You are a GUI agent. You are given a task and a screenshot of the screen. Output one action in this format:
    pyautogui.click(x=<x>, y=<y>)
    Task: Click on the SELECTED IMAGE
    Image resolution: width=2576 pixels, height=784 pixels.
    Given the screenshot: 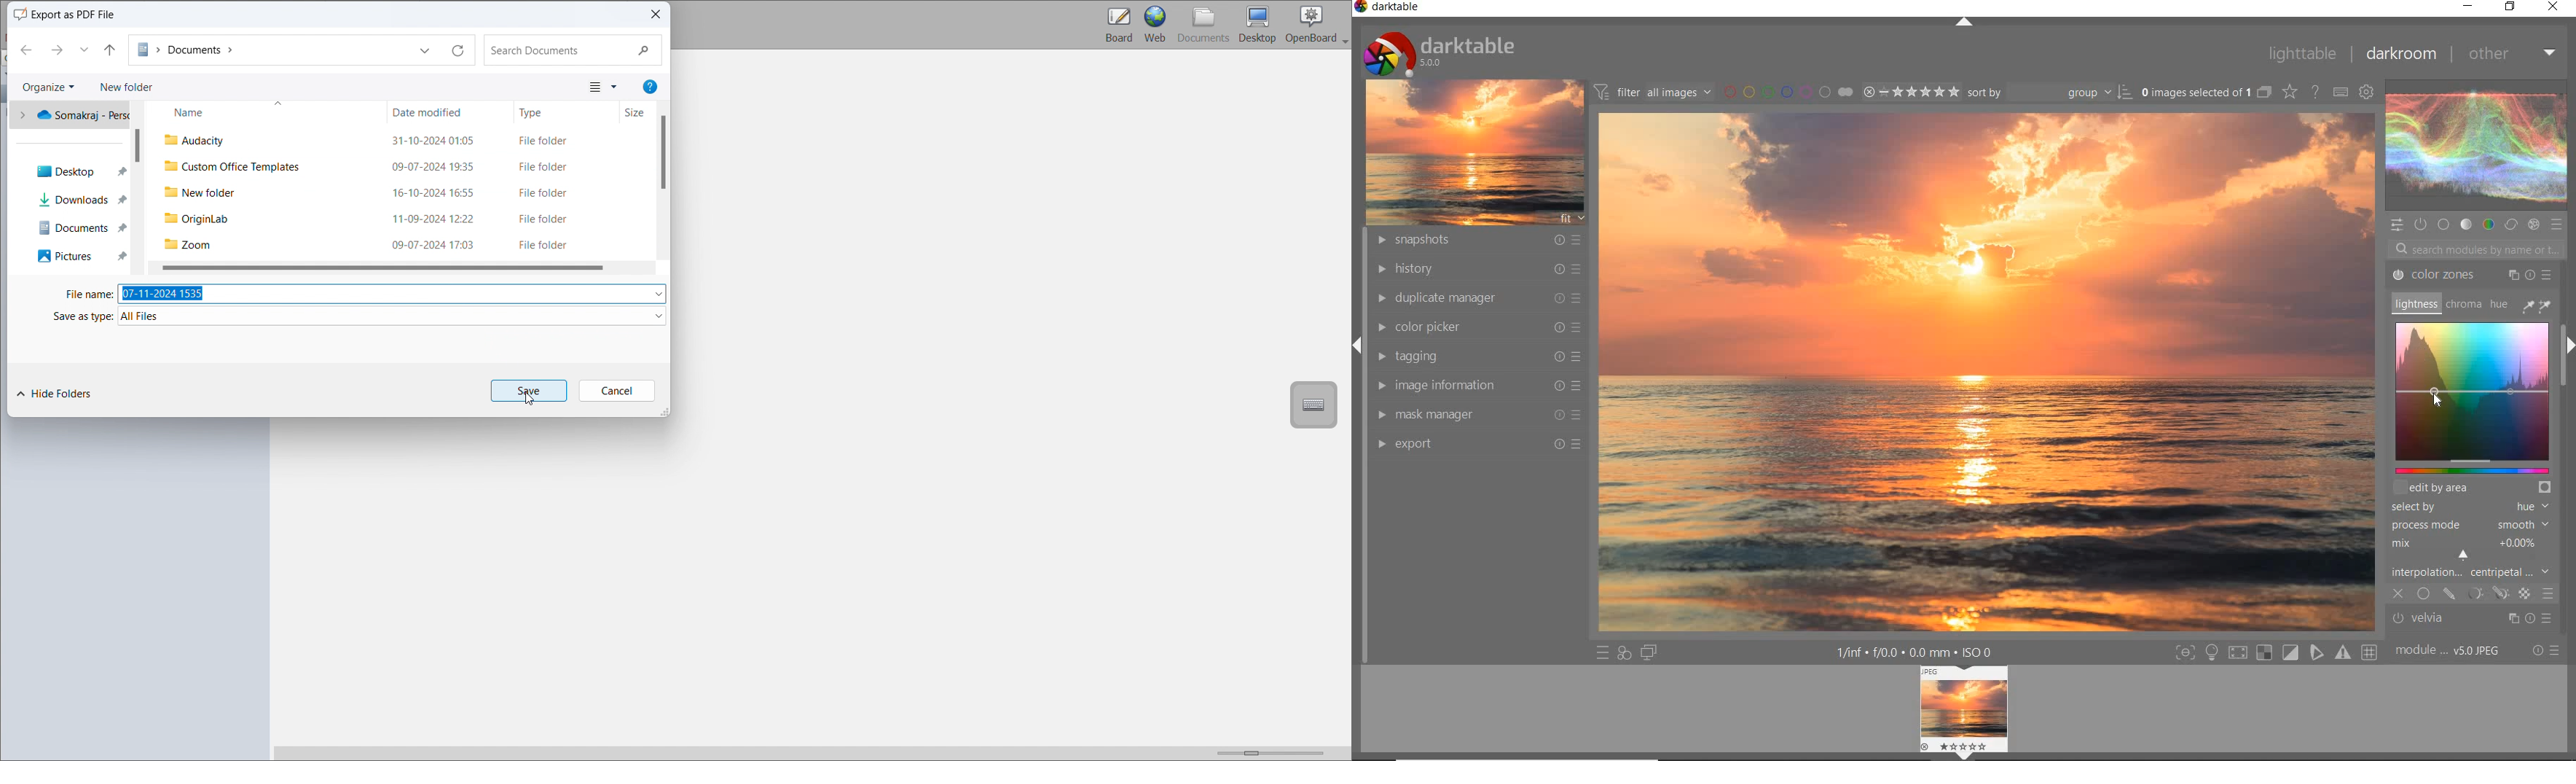 What is the action you would take?
    pyautogui.click(x=1985, y=371)
    